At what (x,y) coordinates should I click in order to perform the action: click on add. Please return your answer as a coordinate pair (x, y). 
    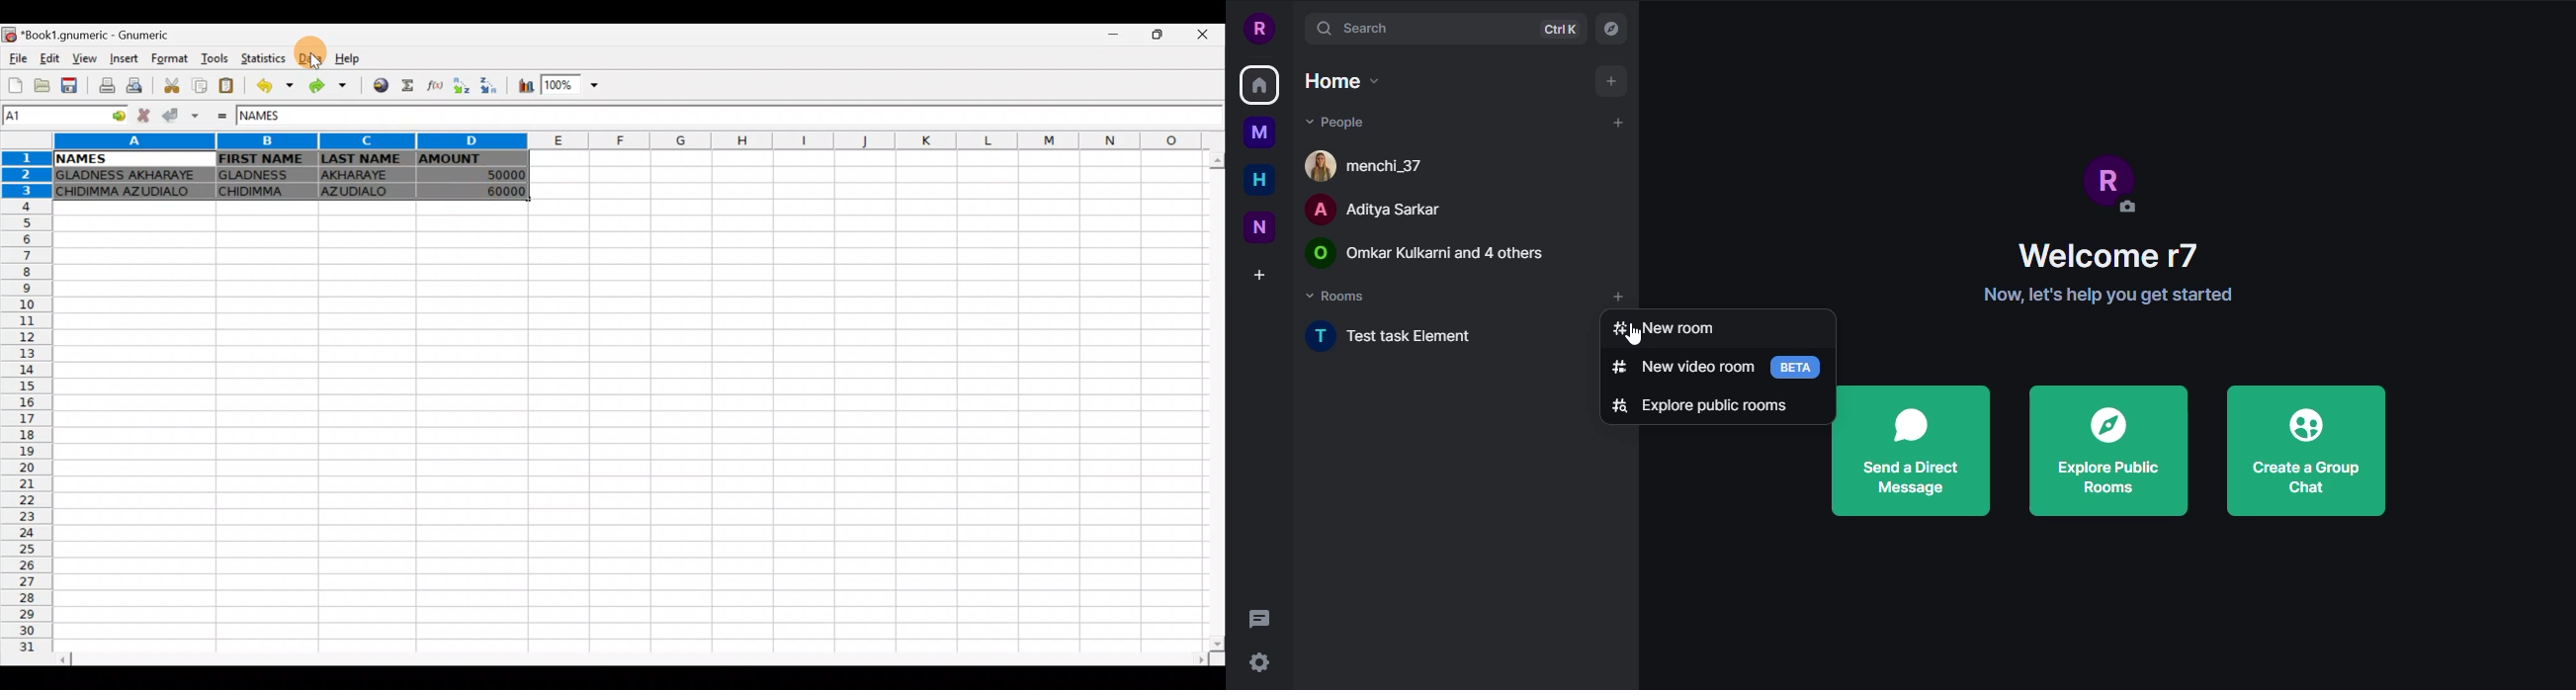
    Looking at the image, I should click on (1617, 123).